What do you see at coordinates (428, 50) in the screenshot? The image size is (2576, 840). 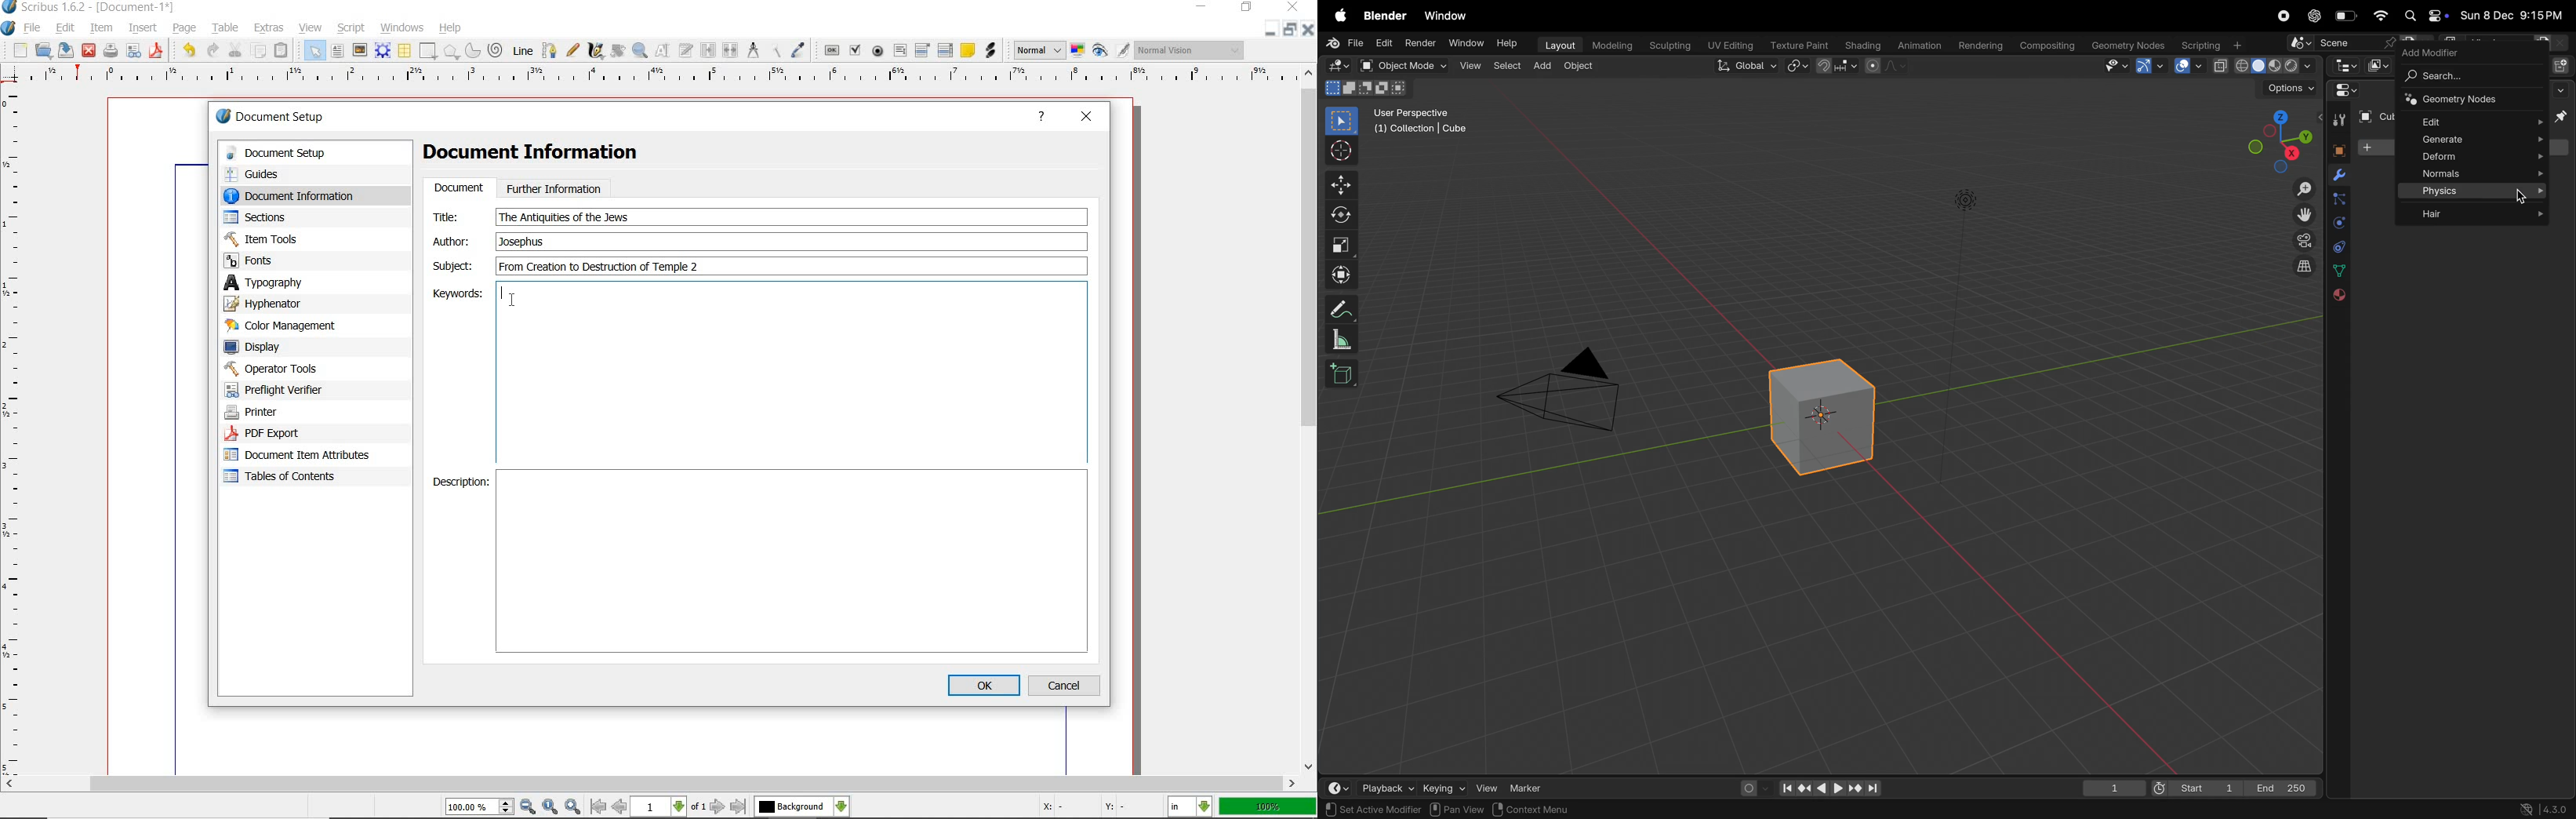 I see `shape` at bounding box center [428, 50].